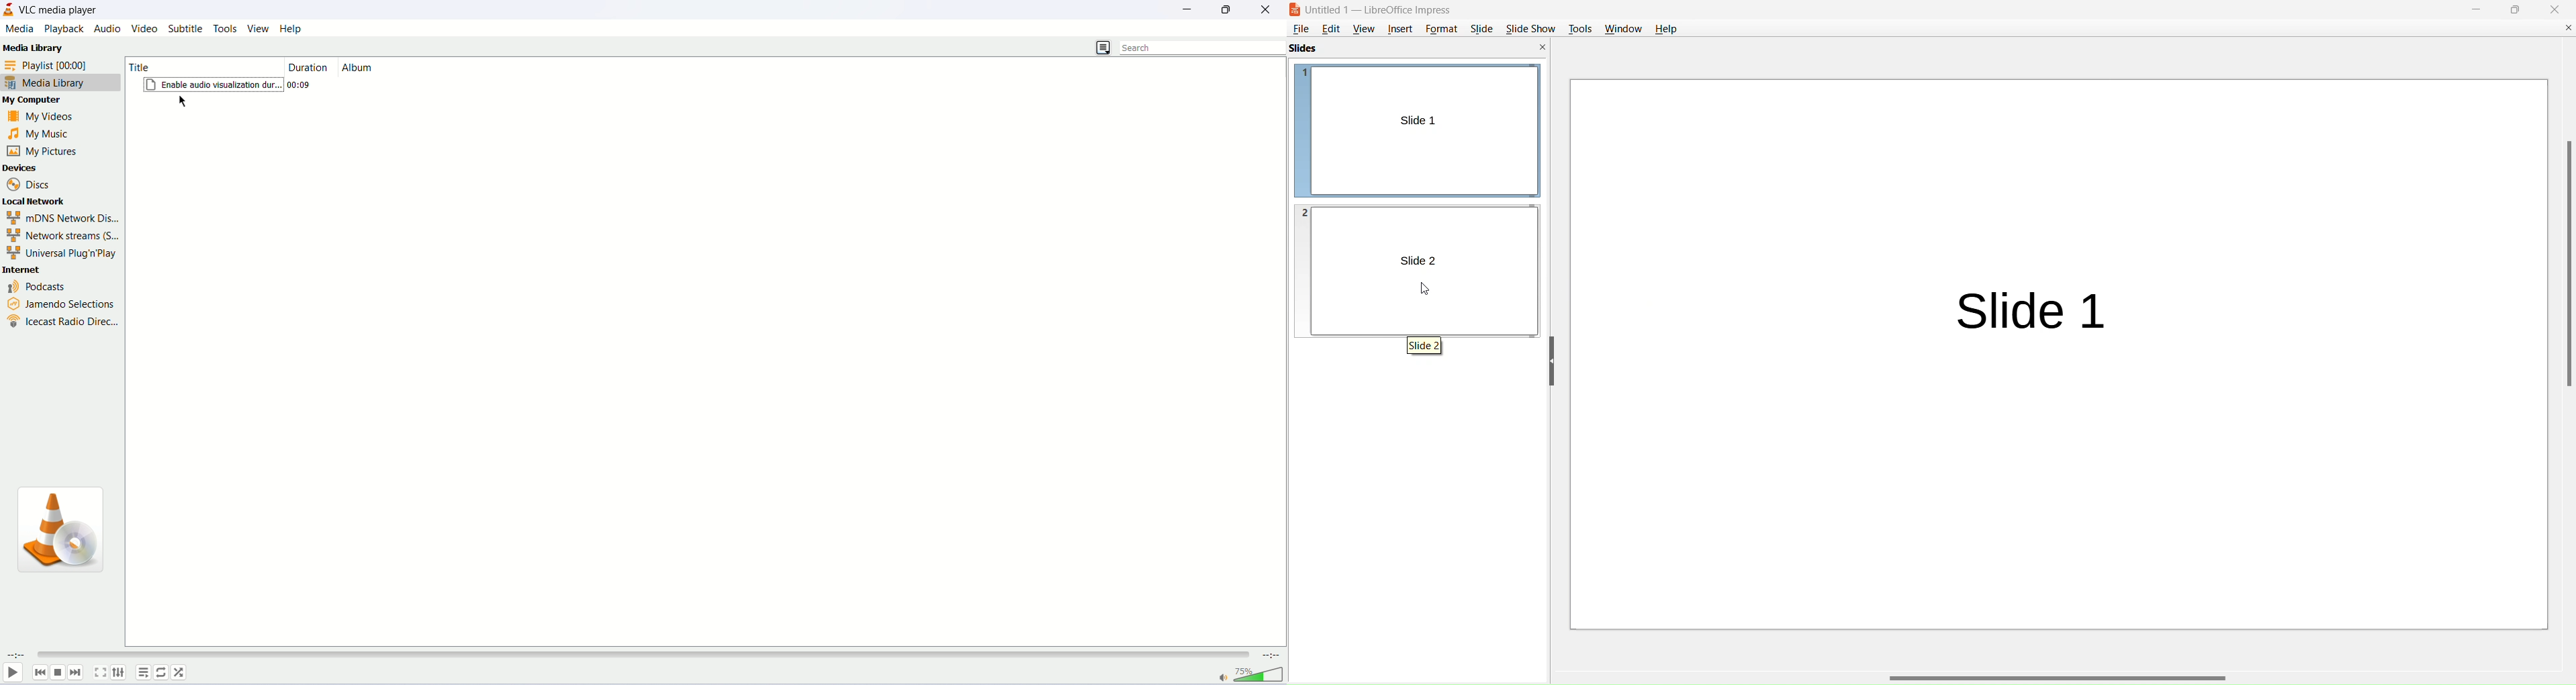 This screenshot has width=2576, height=700. What do you see at coordinates (2063, 676) in the screenshot?
I see `horizontal scroll bar` at bounding box center [2063, 676].